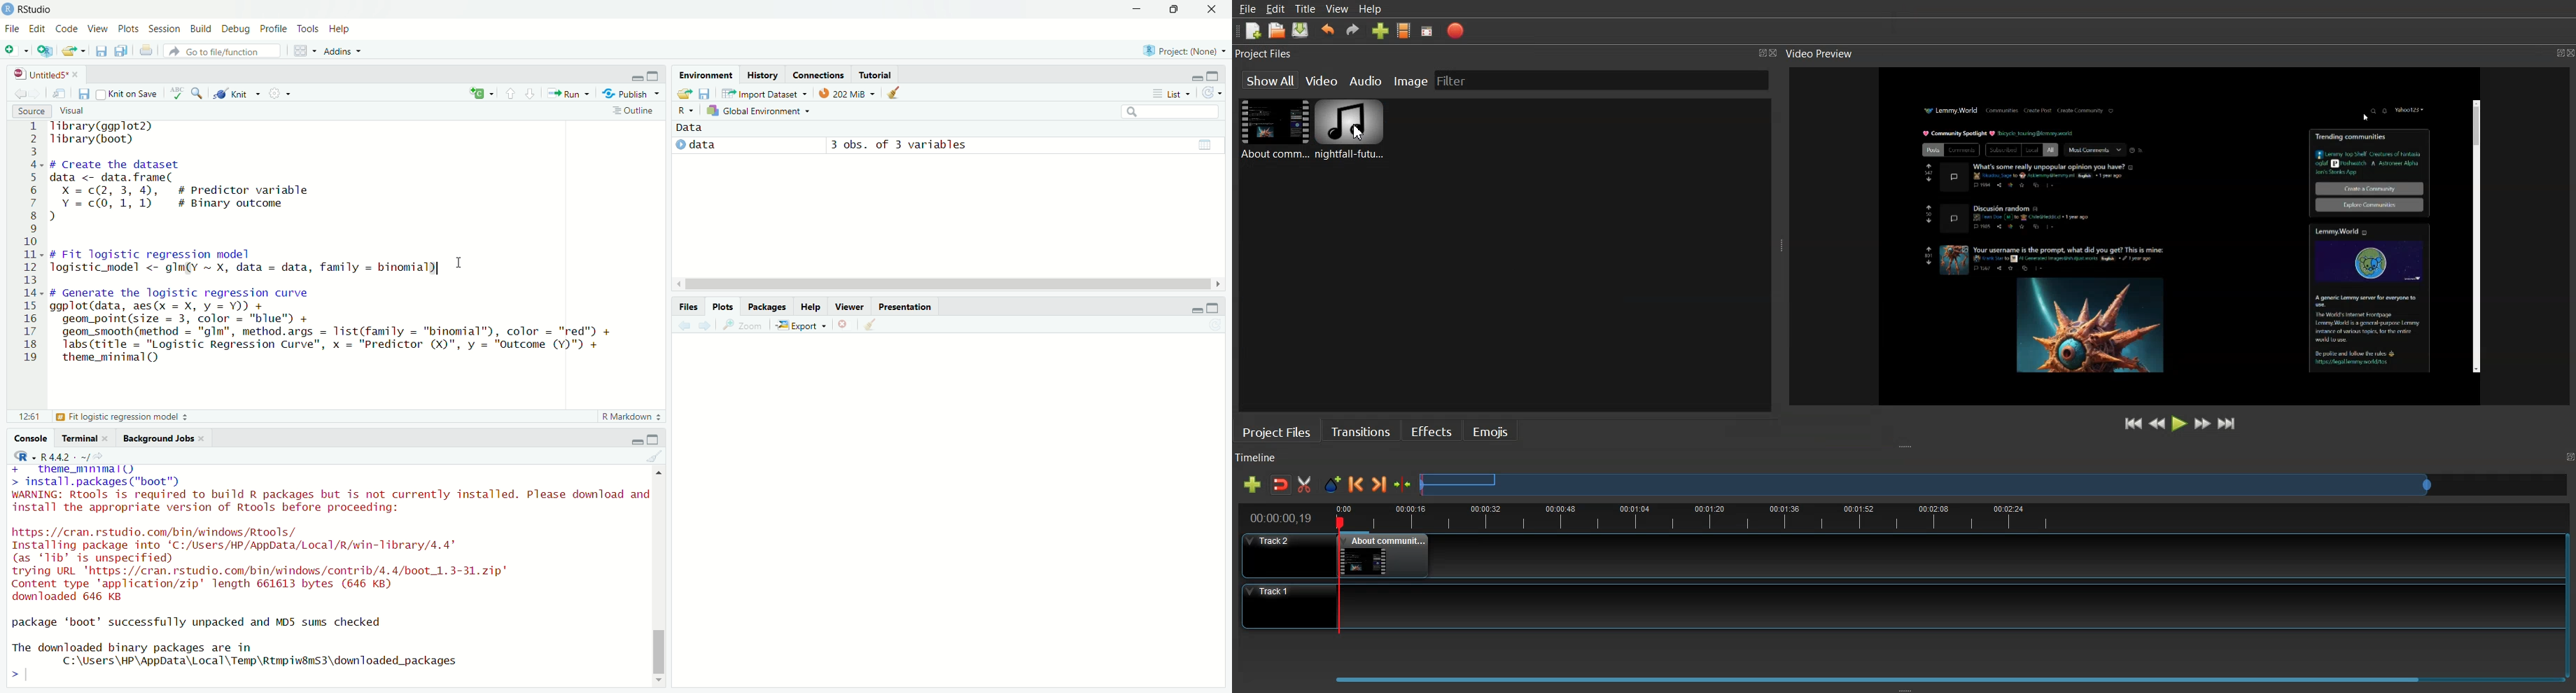  What do you see at coordinates (1176, 9) in the screenshot?
I see `restore` at bounding box center [1176, 9].